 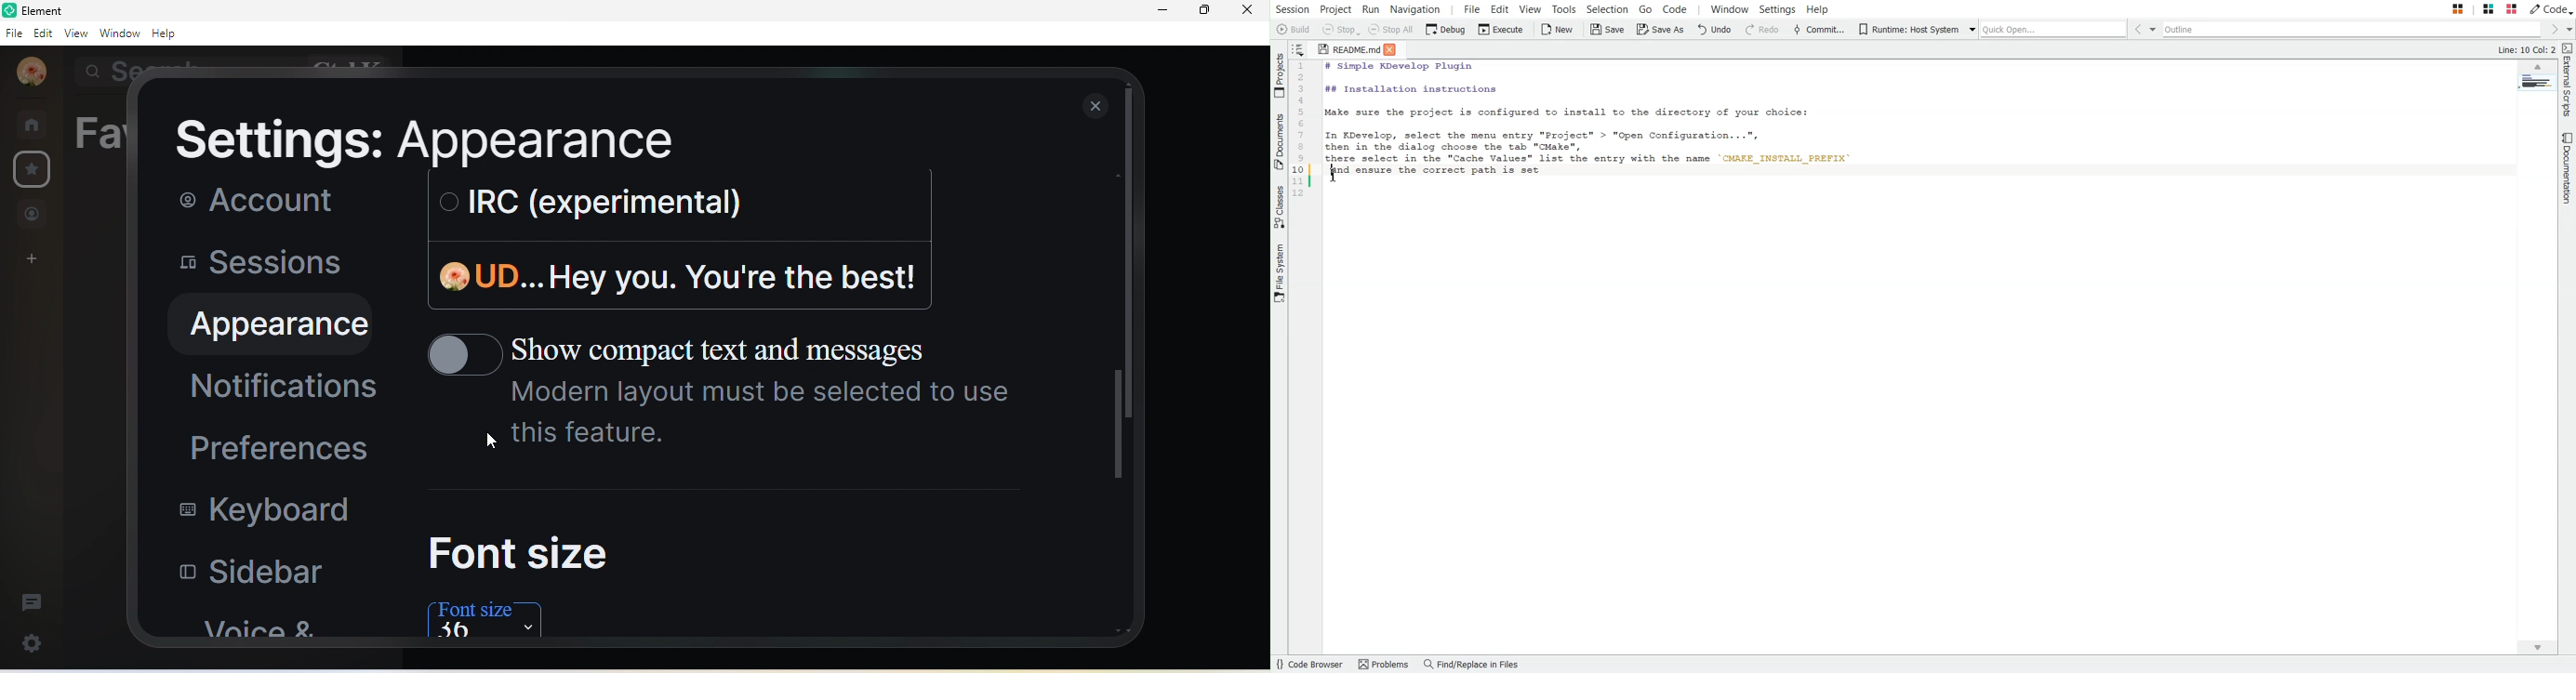 What do you see at coordinates (74, 34) in the screenshot?
I see `view` at bounding box center [74, 34].